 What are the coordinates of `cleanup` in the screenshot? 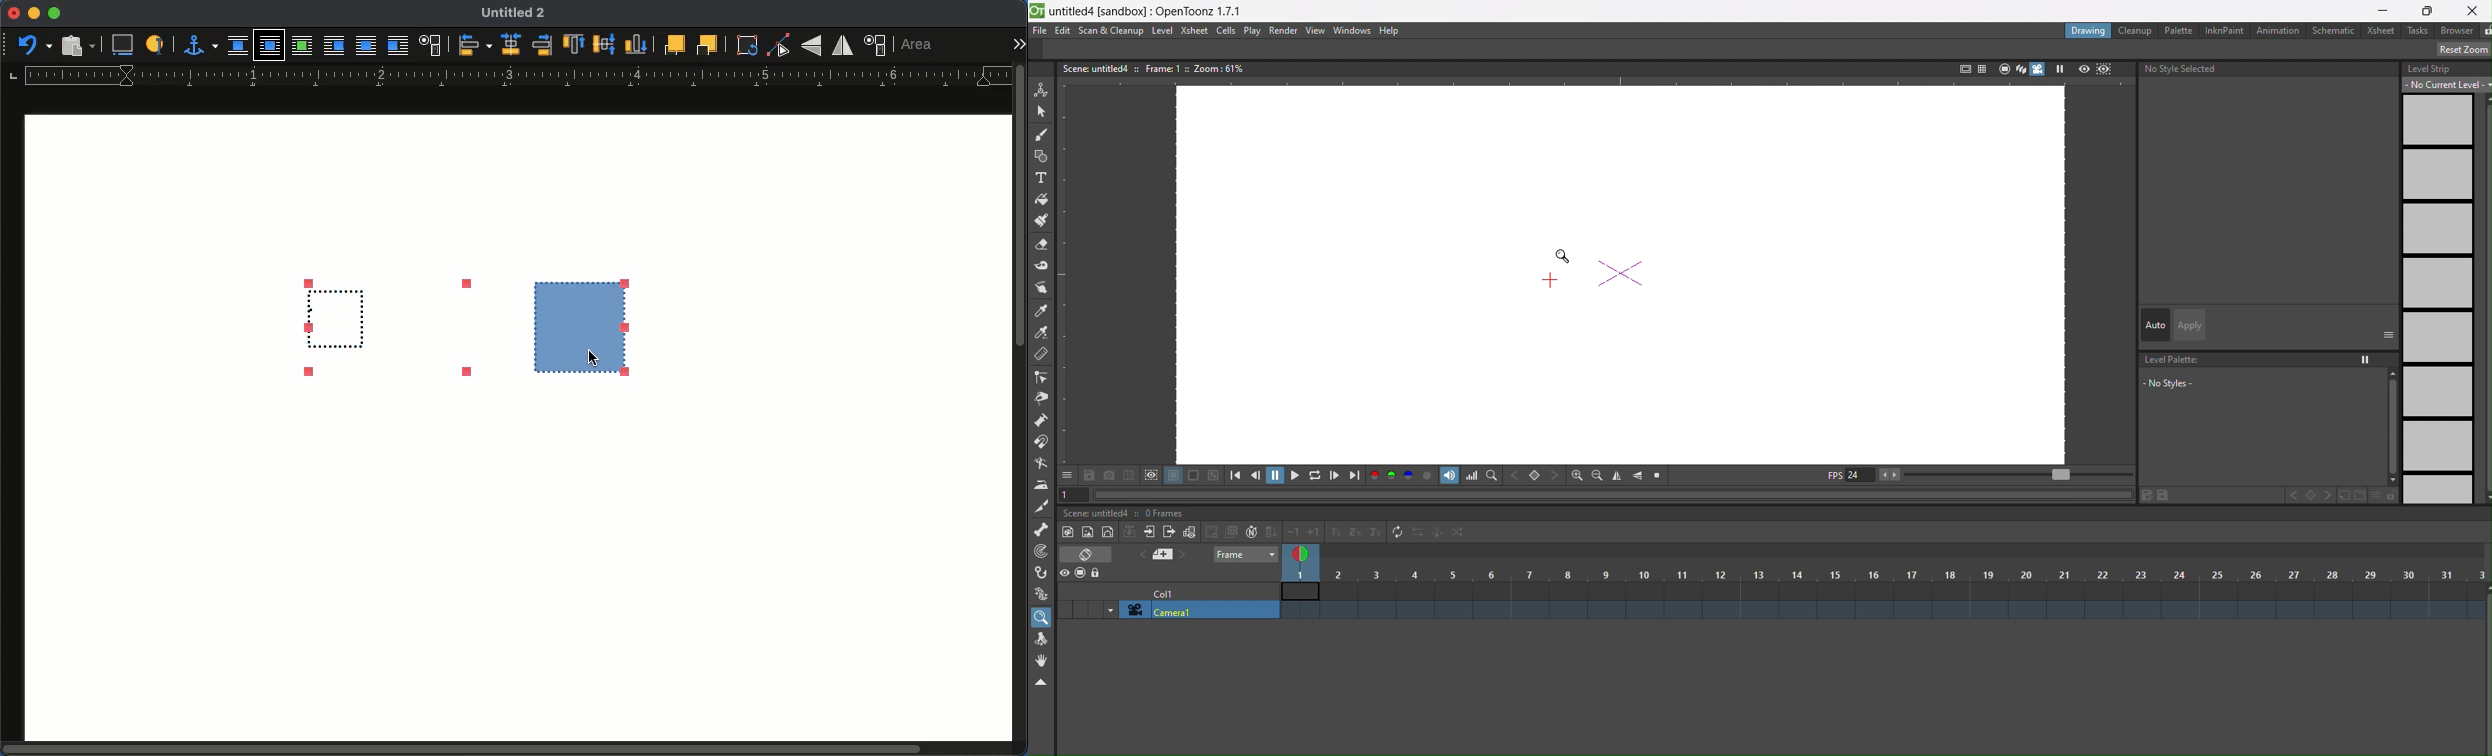 It's located at (2137, 30).